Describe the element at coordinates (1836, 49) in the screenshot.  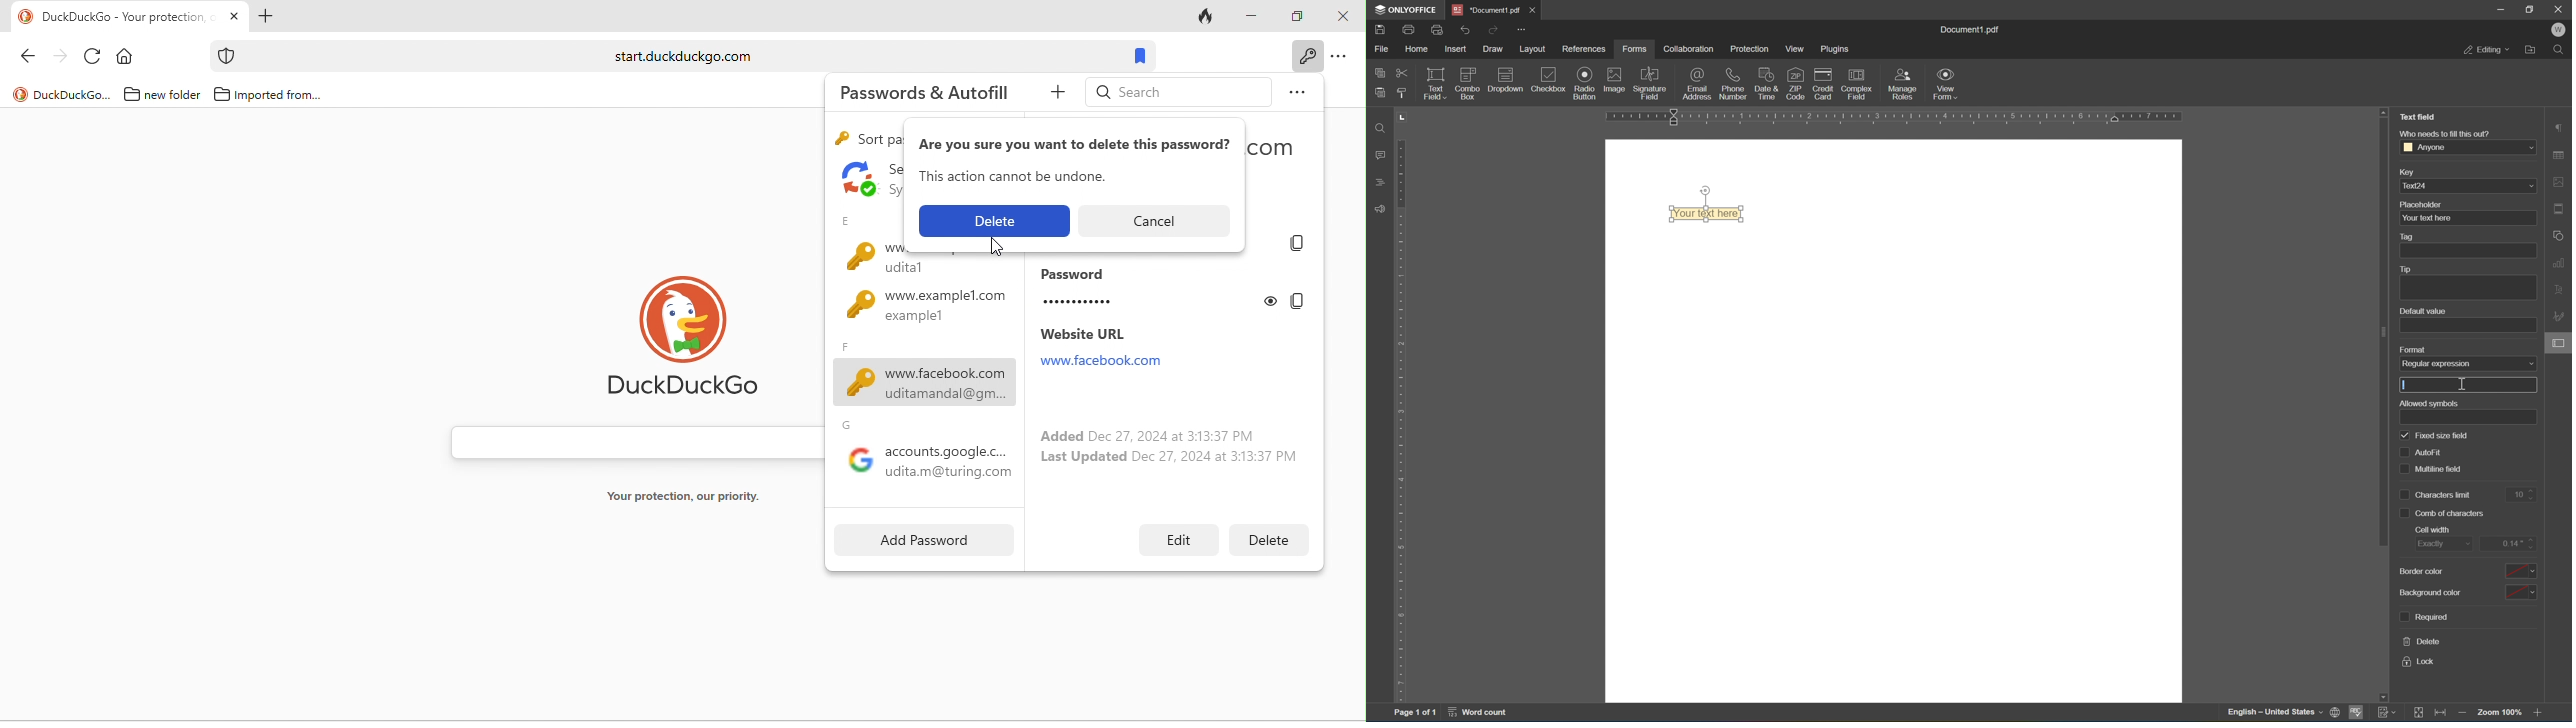
I see `plugins` at that location.